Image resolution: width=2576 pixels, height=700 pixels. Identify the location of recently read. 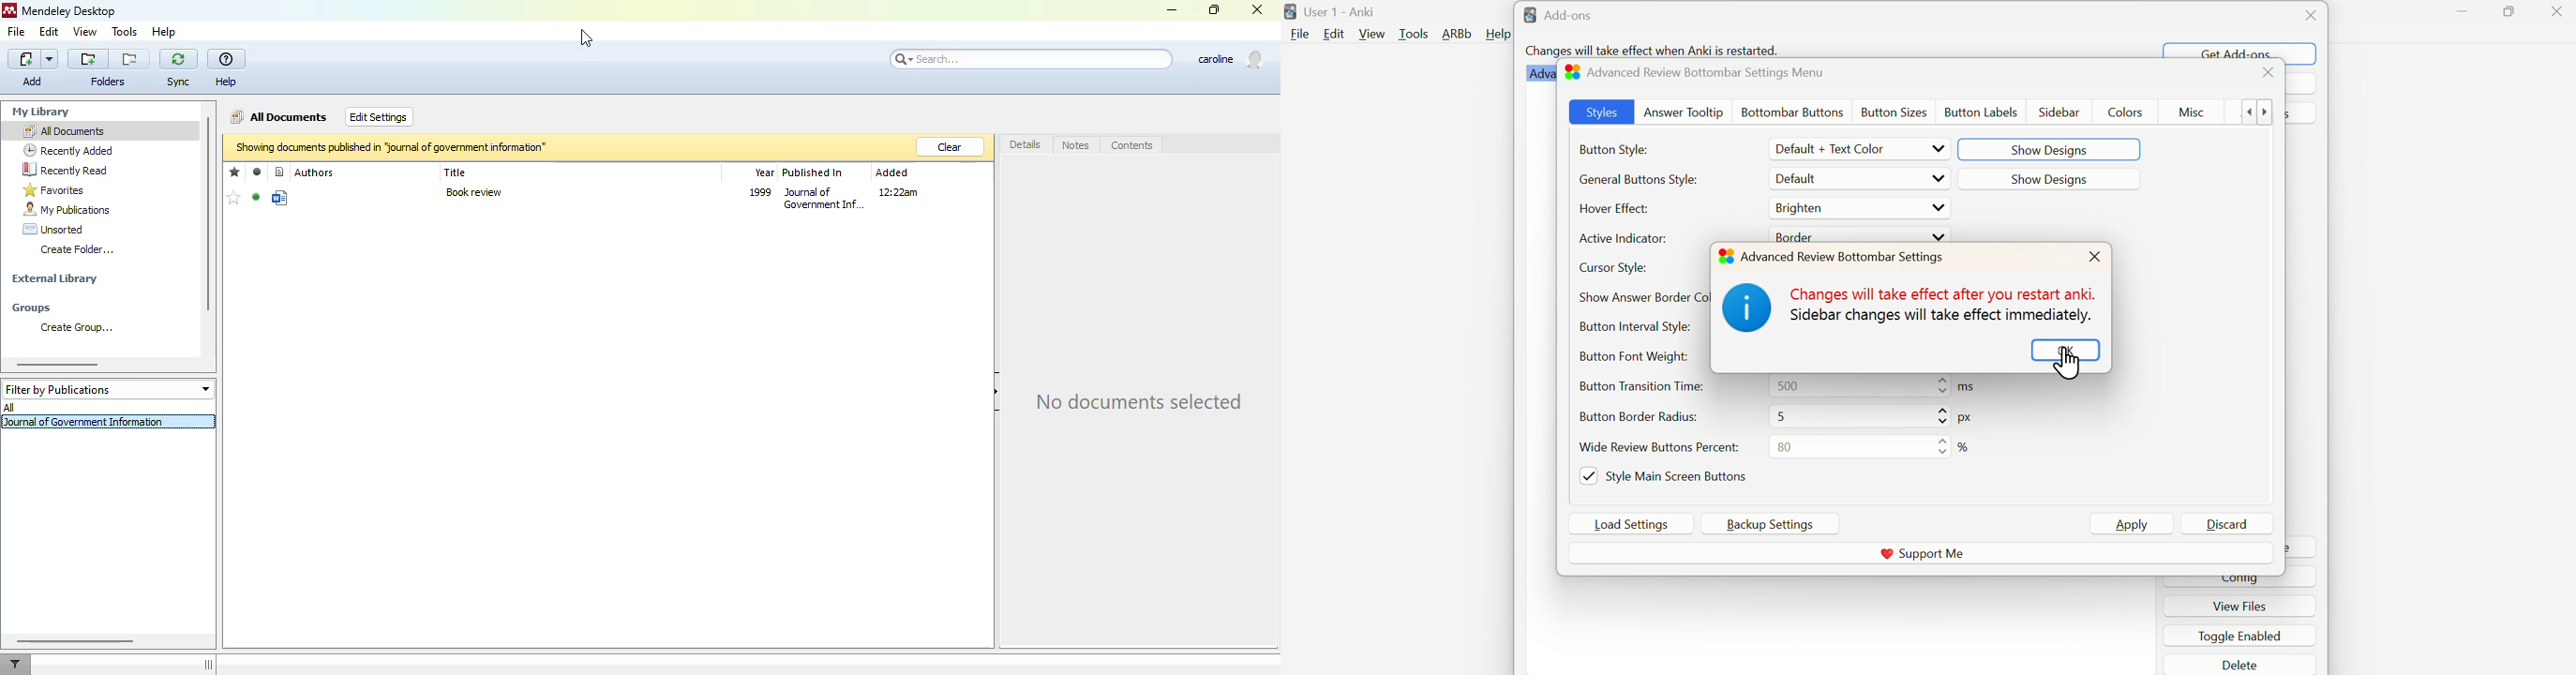
(67, 170).